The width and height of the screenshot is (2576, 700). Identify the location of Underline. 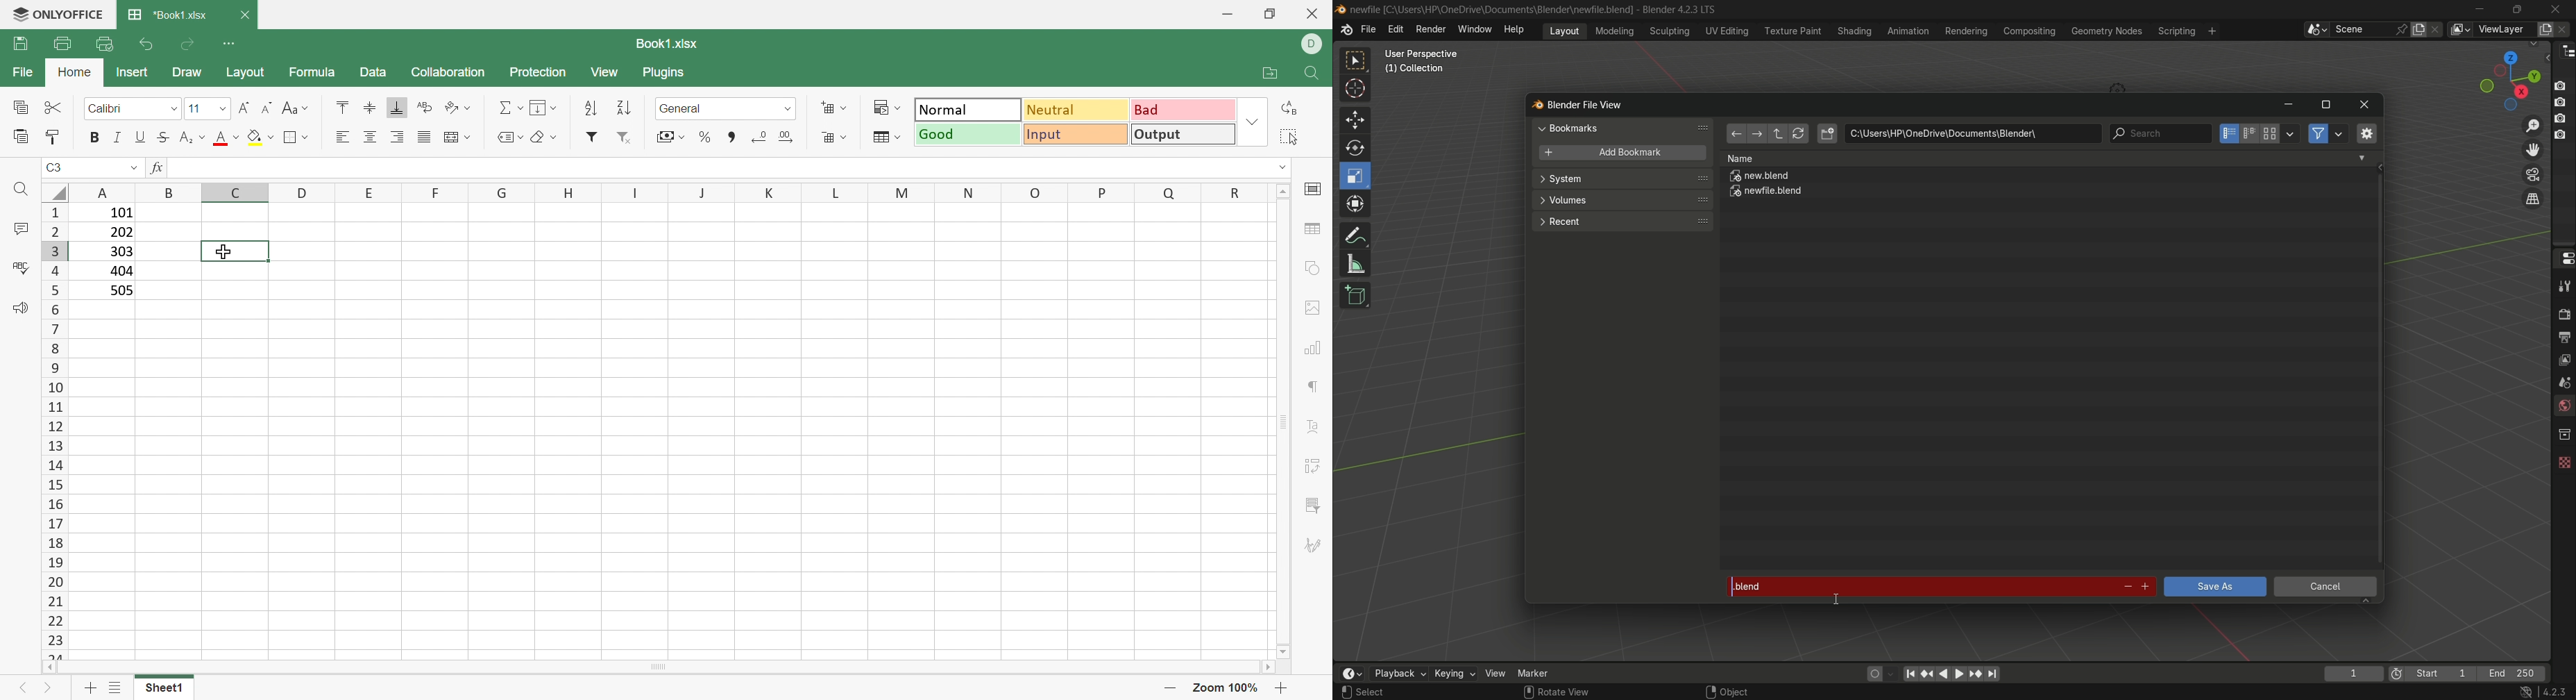
(139, 138).